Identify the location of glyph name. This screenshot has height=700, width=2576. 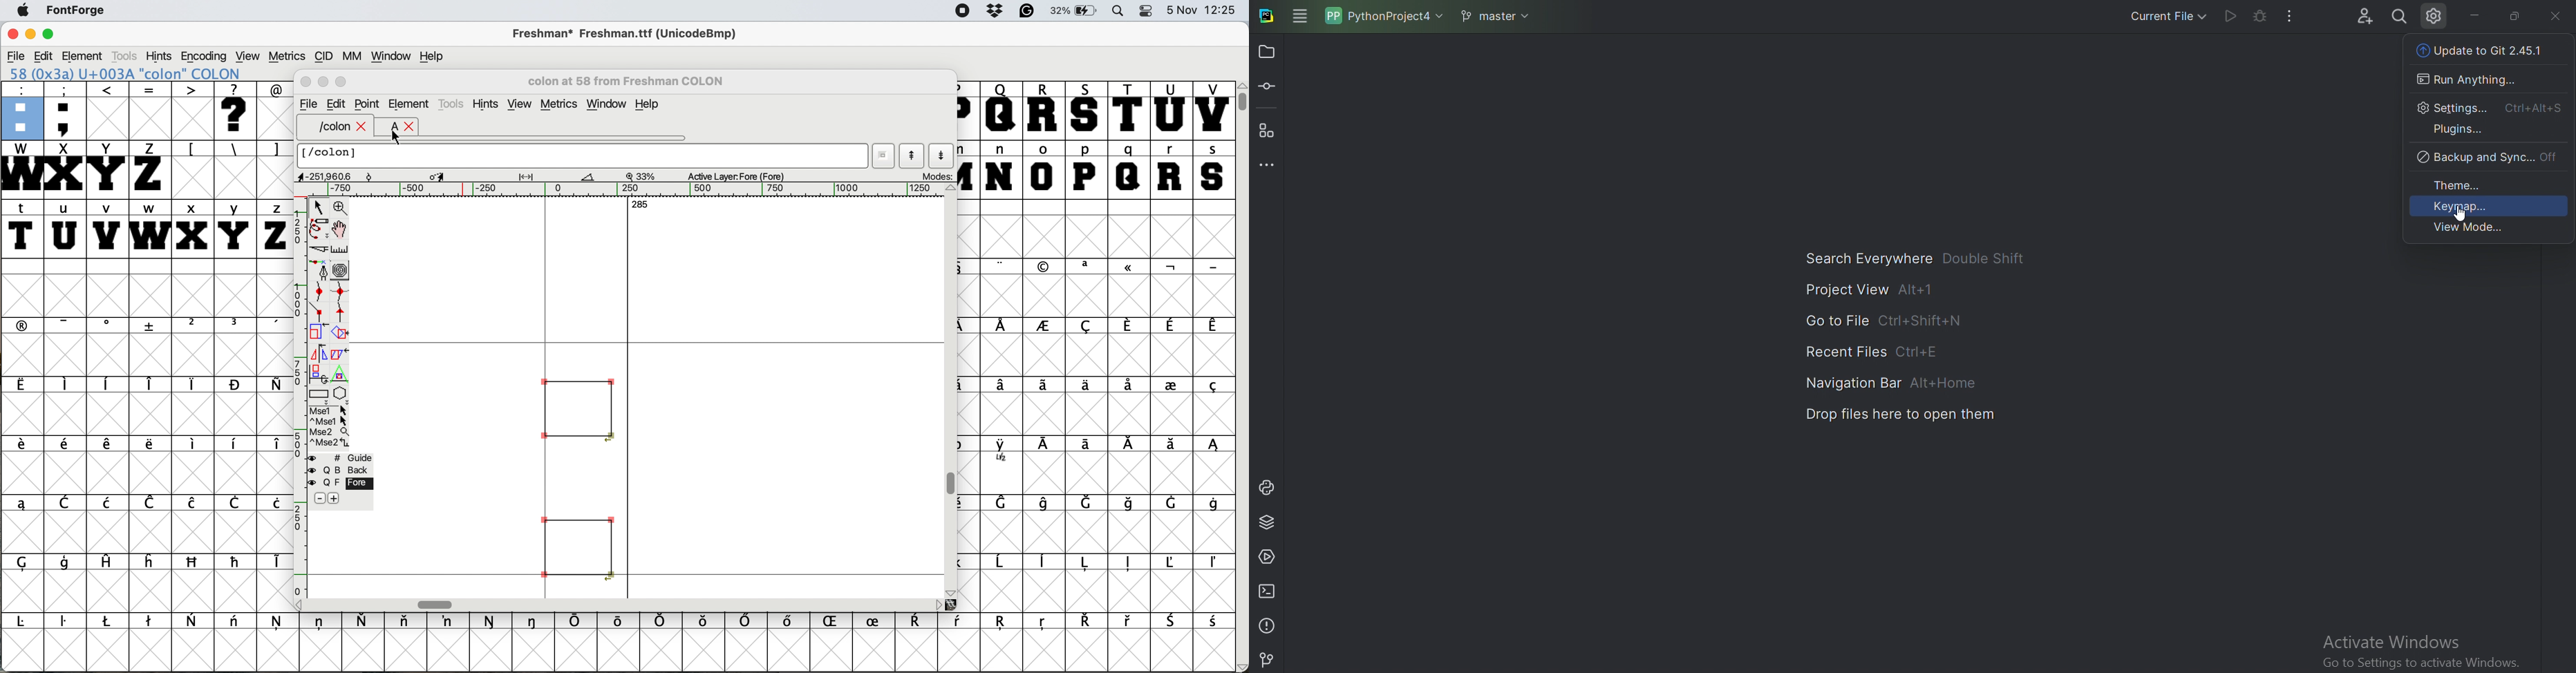
(584, 156).